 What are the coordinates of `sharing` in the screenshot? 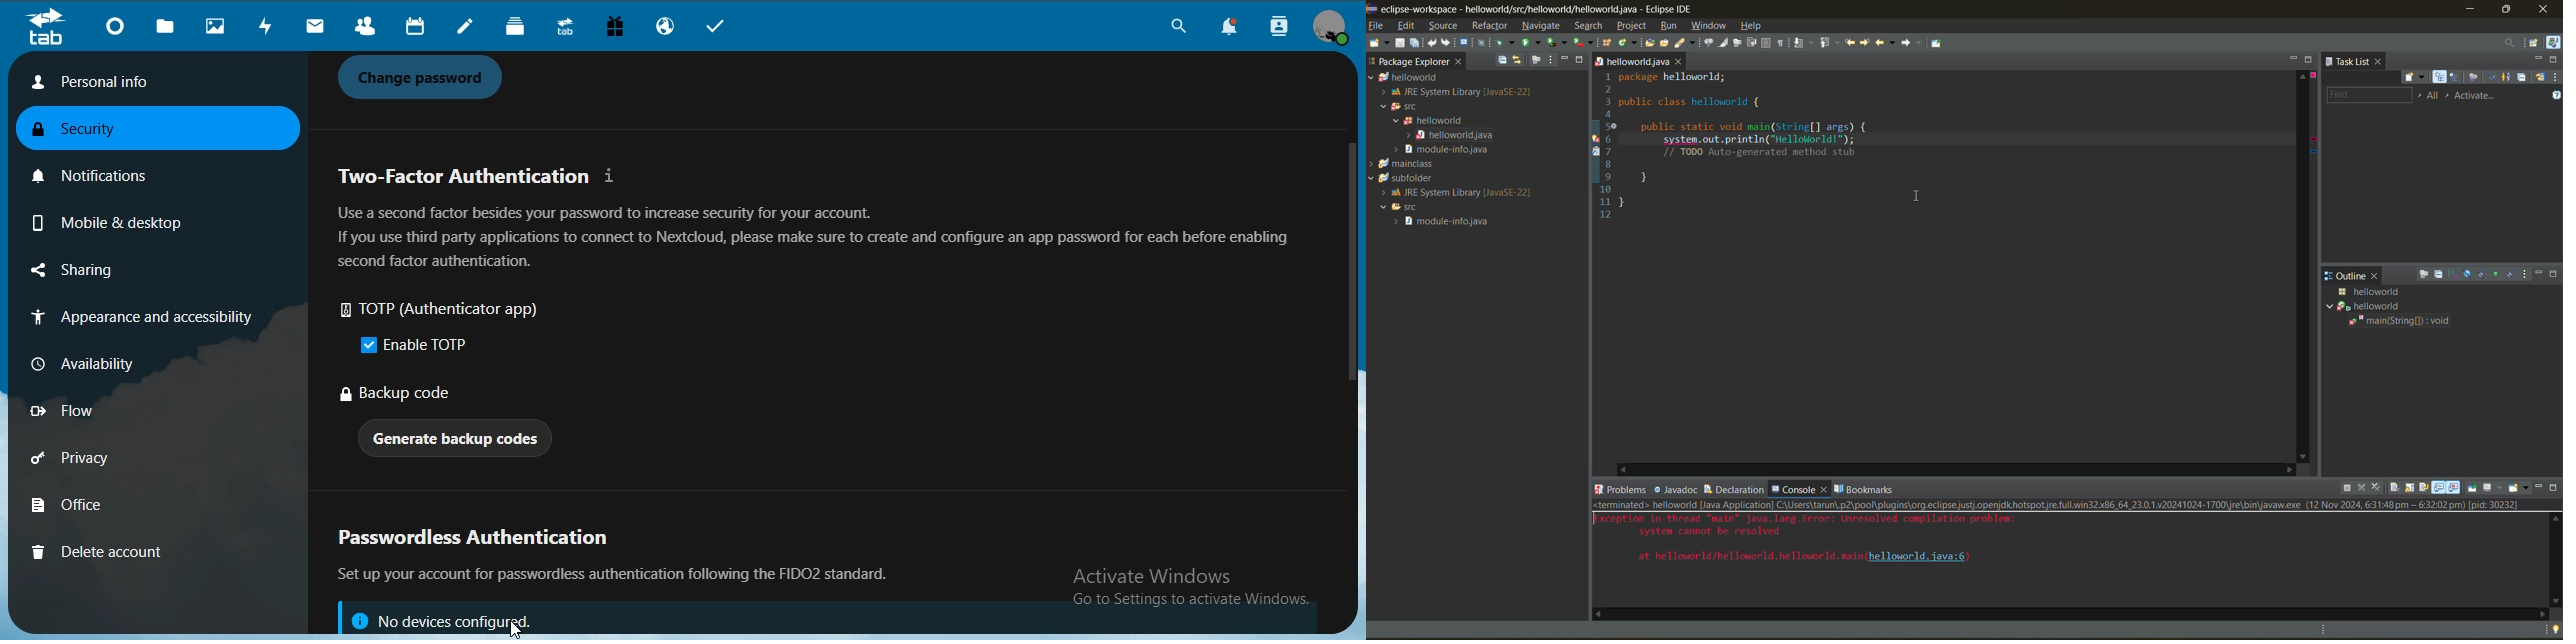 It's located at (103, 271).